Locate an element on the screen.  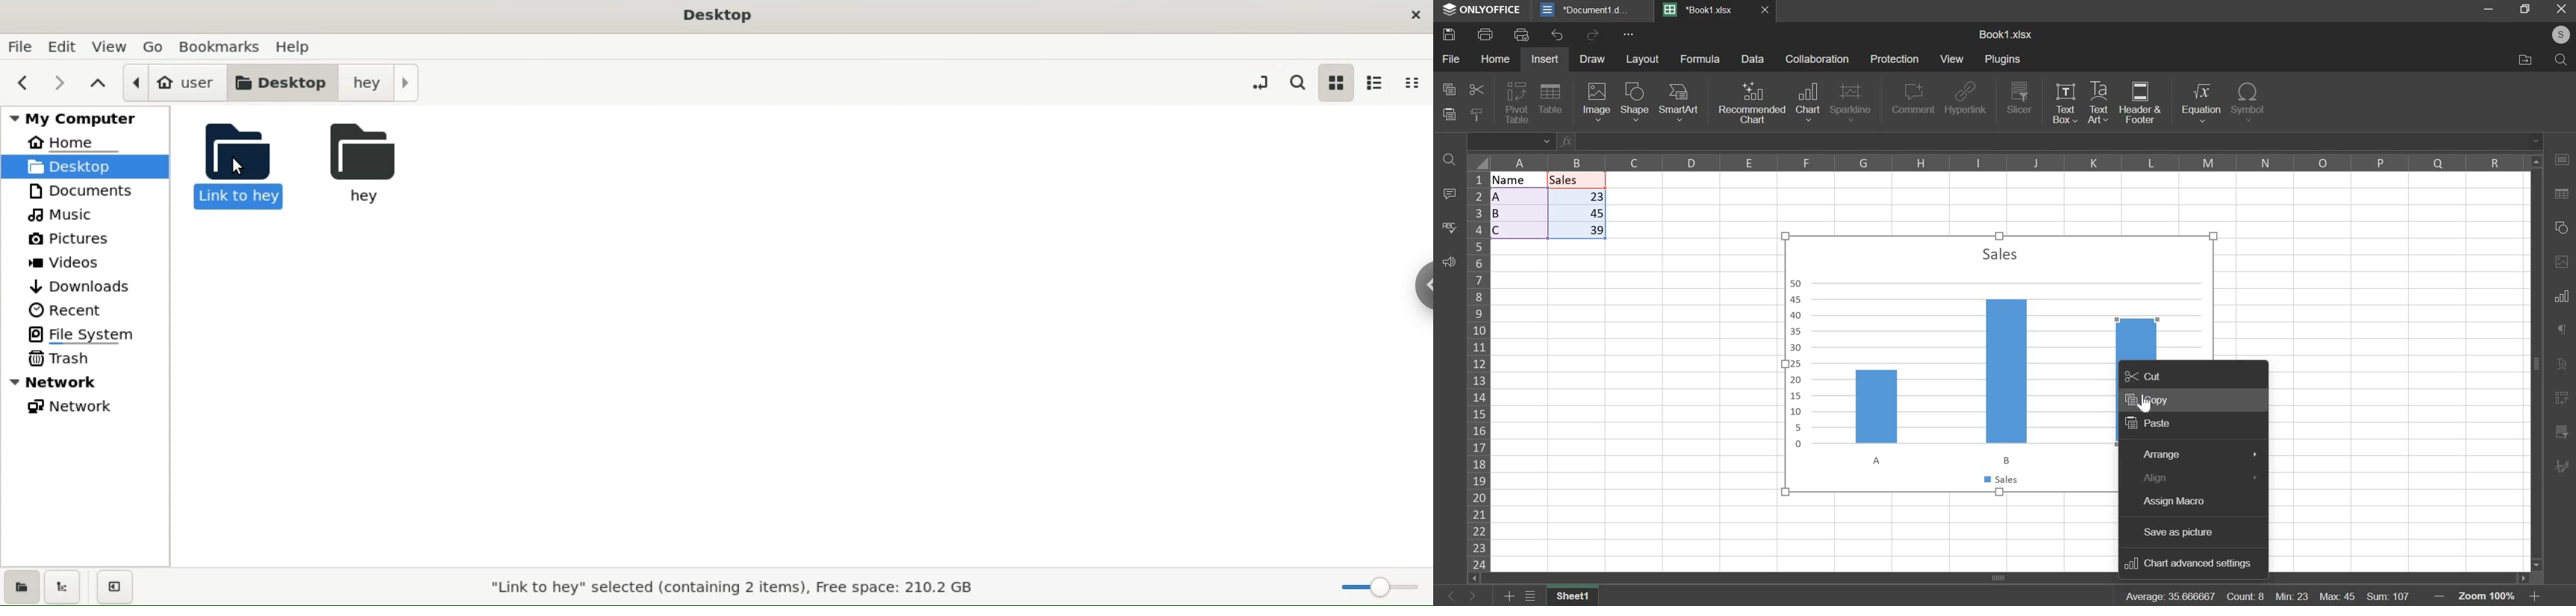
layout is located at coordinates (1642, 59).